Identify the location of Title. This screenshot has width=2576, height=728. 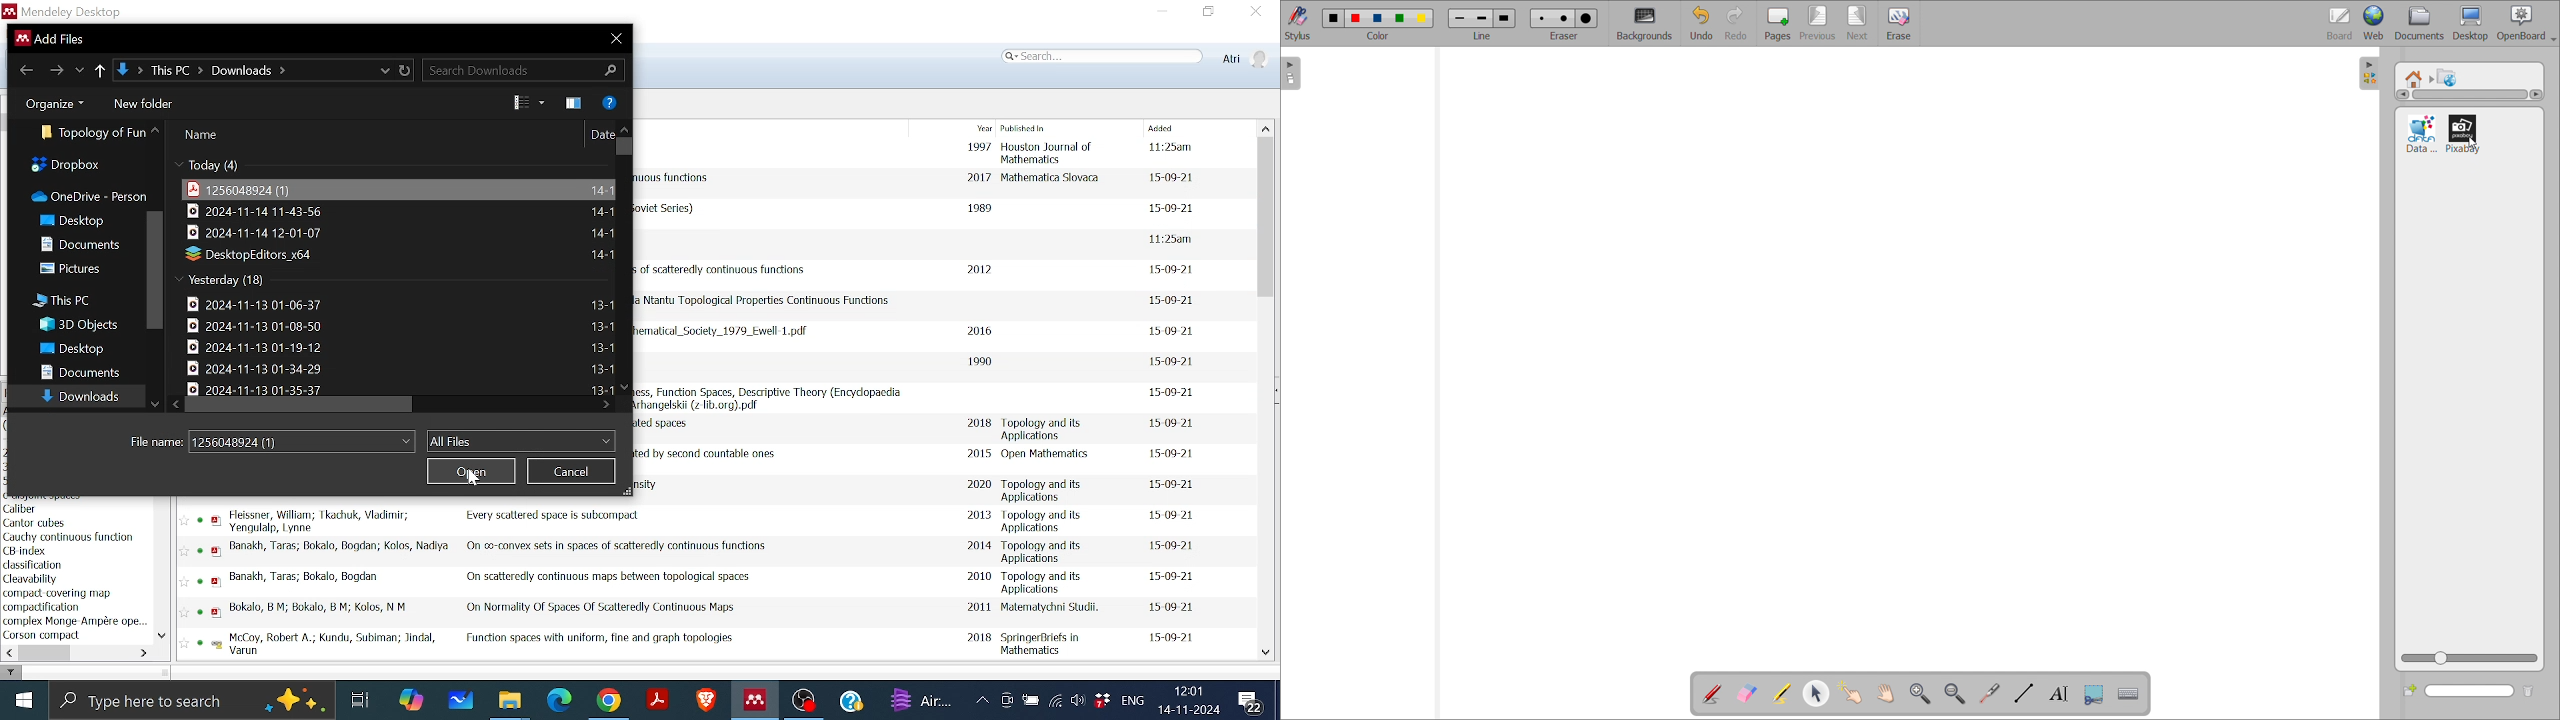
(556, 516).